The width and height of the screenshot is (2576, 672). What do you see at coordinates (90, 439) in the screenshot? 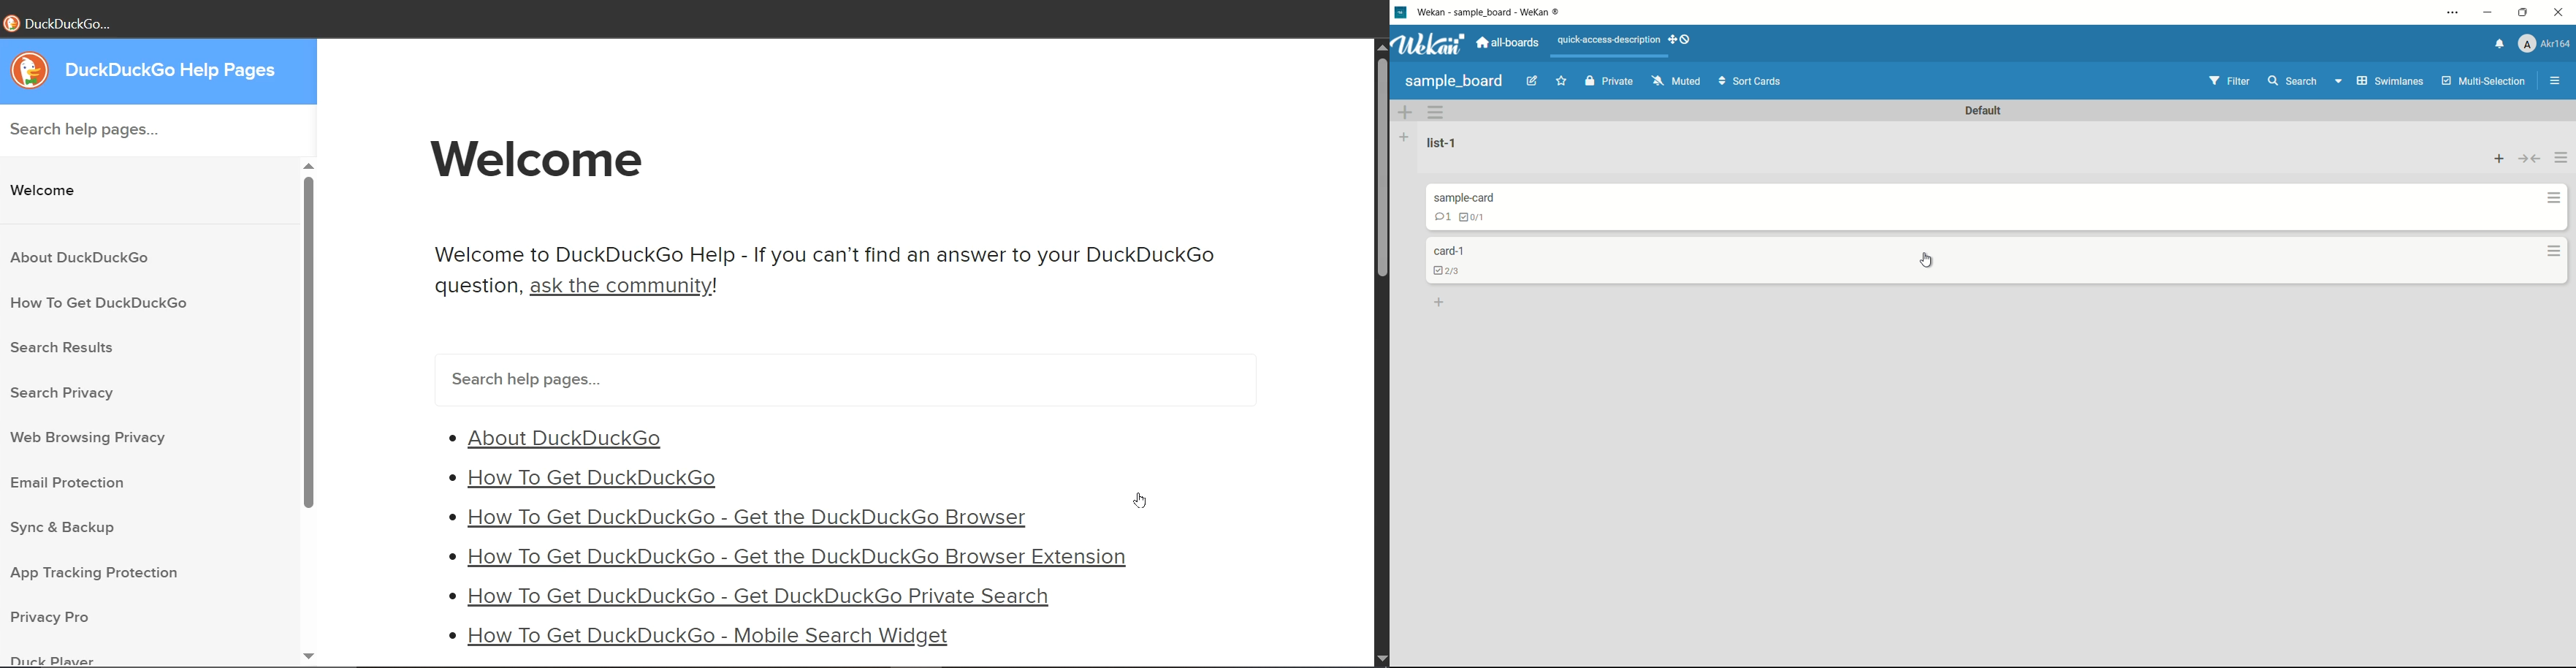
I see `Web Browsing Privacy` at bounding box center [90, 439].